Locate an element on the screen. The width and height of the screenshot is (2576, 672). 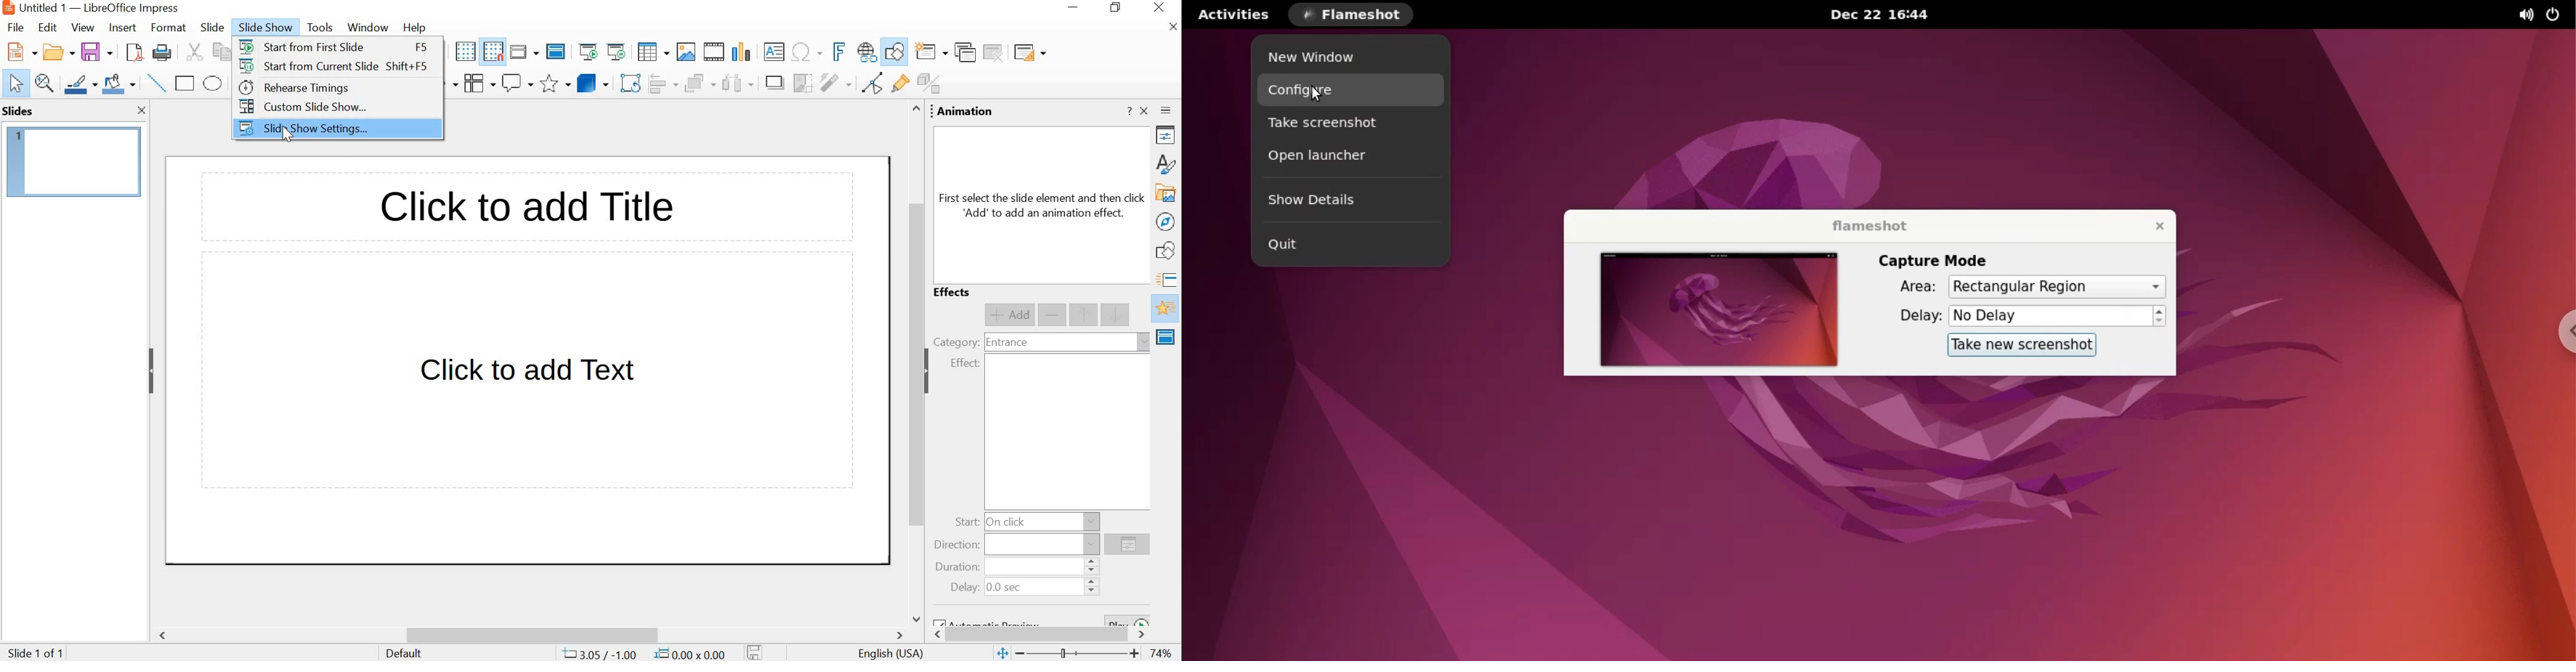
insert chart is located at coordinates (744, 51).